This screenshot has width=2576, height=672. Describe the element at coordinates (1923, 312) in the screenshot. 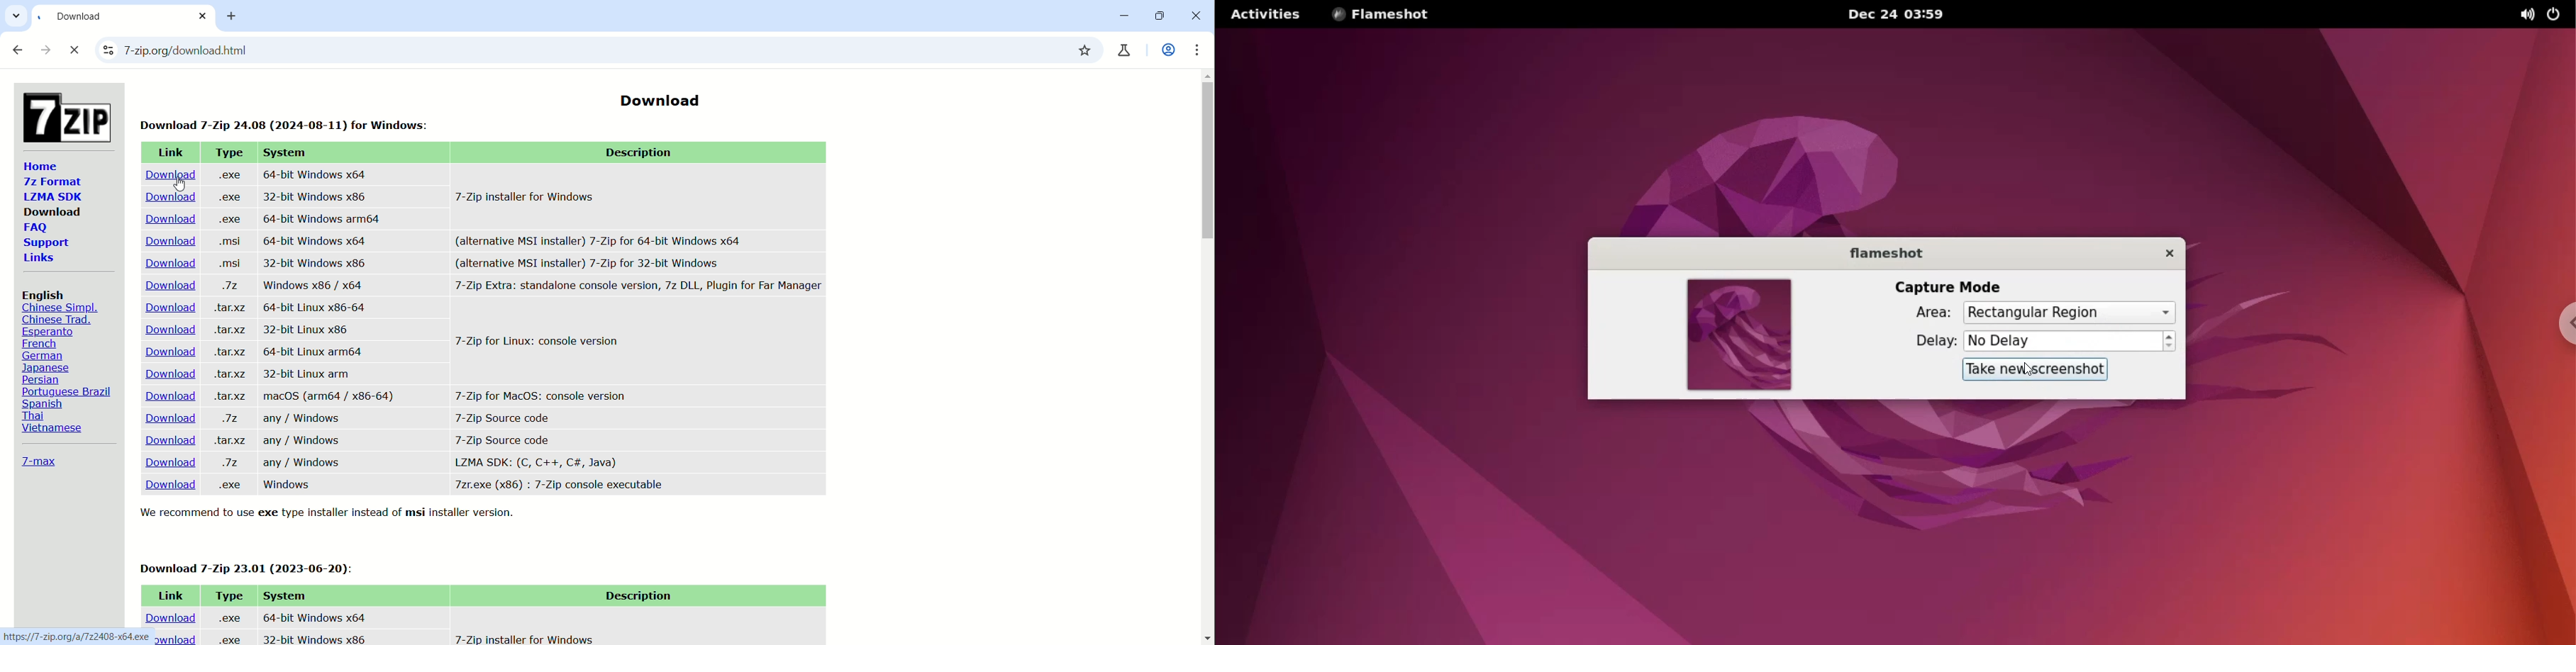

I see `area label` at that location.